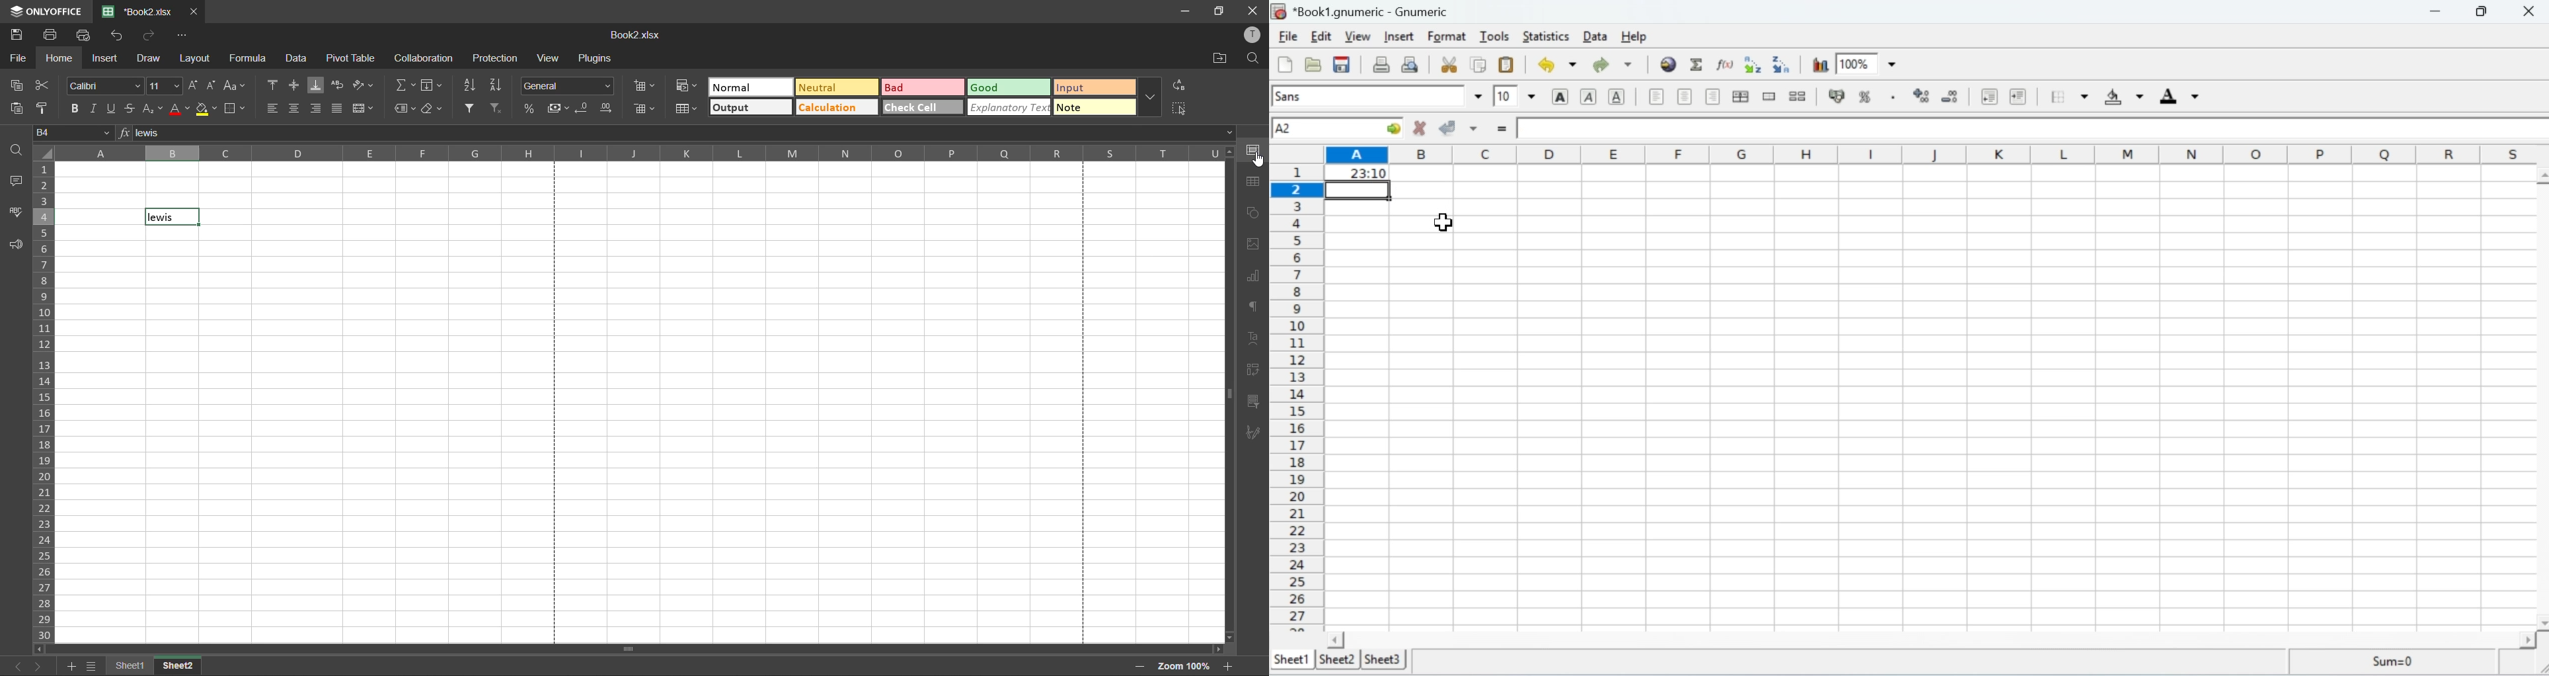 This screenshot has height=700, width=2576. I want to click on Underline, so click(1618, 97).